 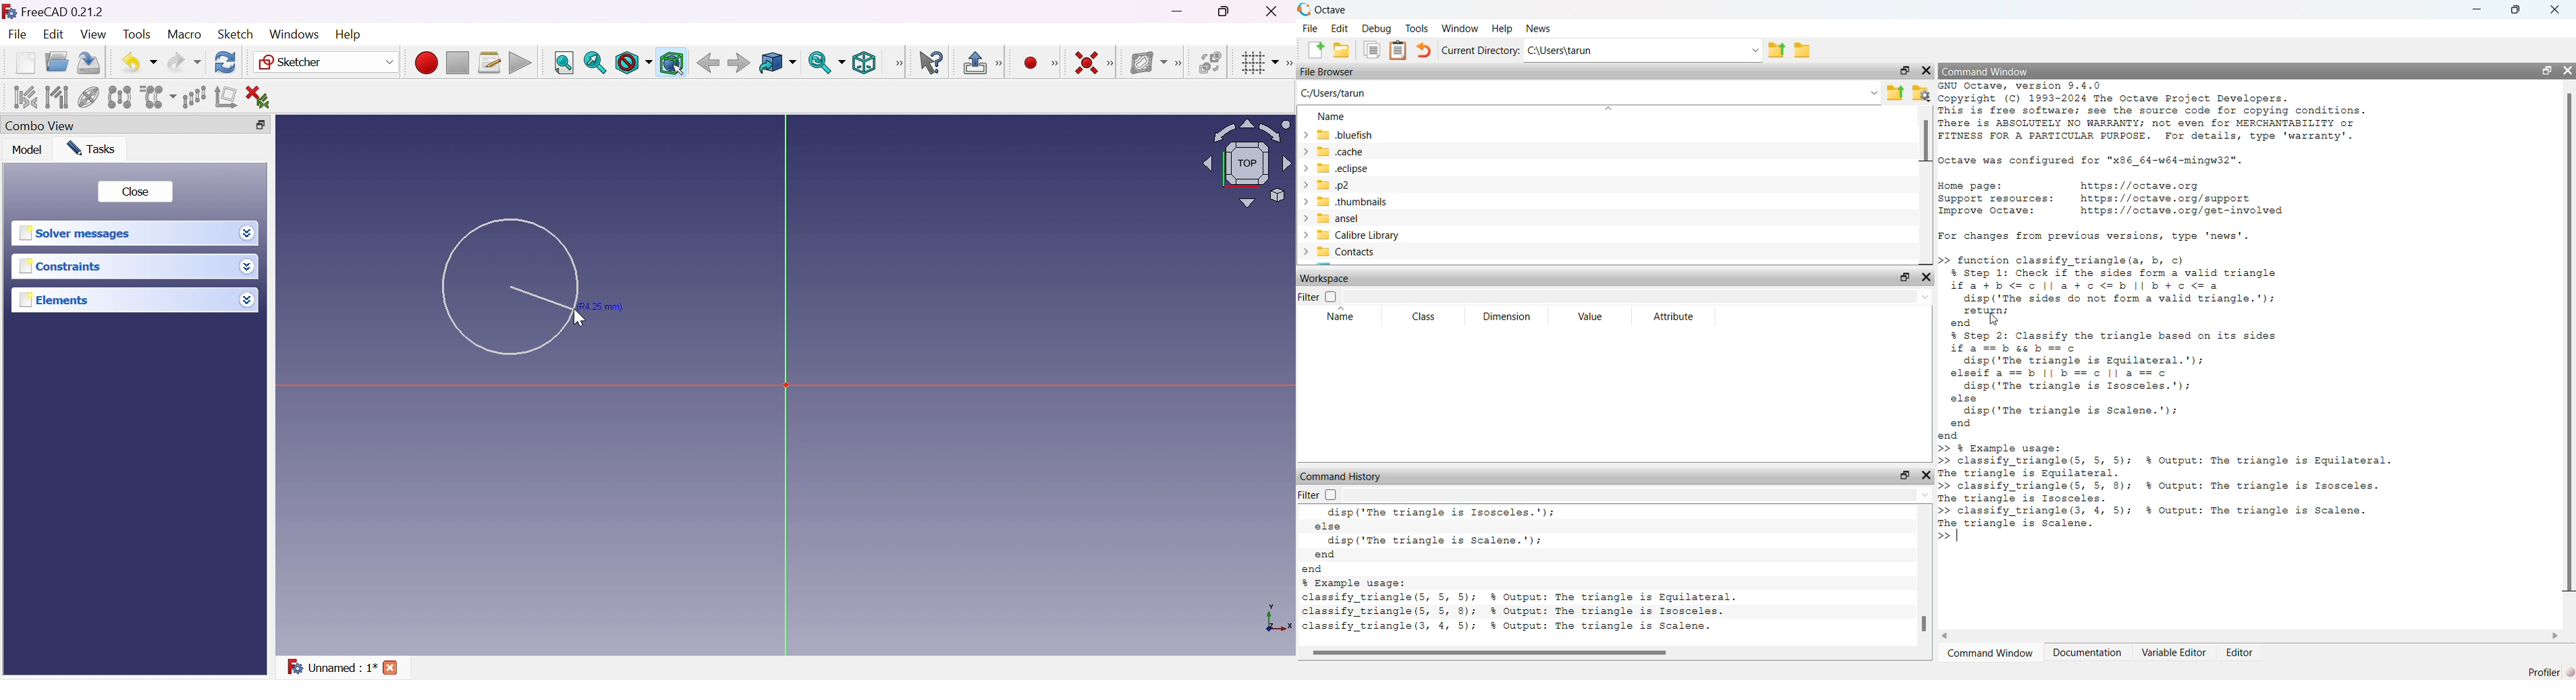 I want to click on [Sketcher edit tools], so click(x=1288, y=61).